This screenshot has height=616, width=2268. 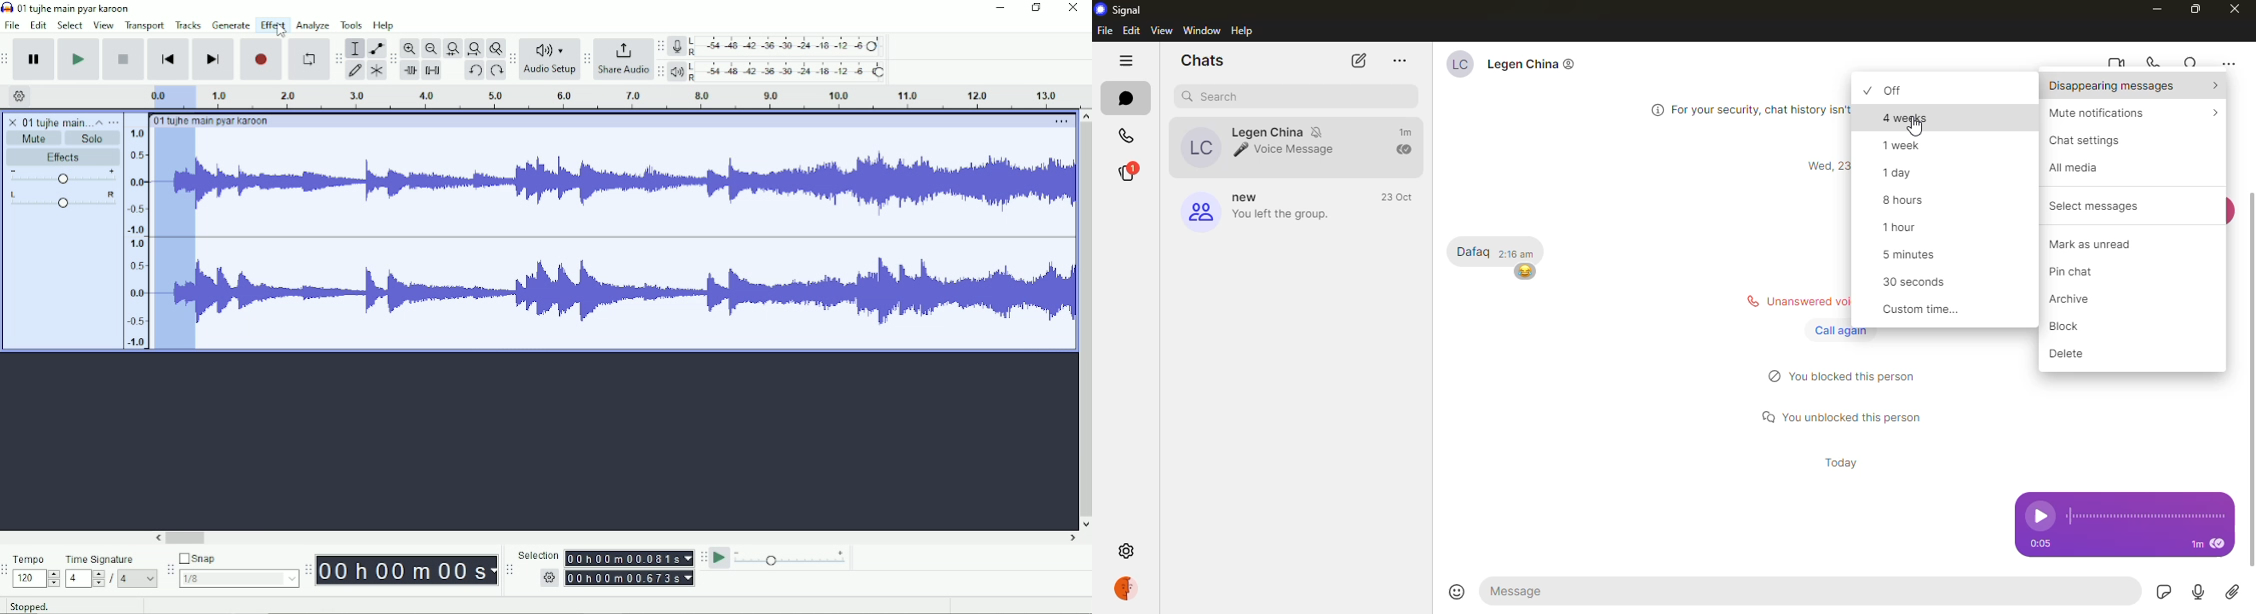 What do you see at coordinates (1744, 107) in the screenshot?
I see `info` at bounding box center [1744, 107].